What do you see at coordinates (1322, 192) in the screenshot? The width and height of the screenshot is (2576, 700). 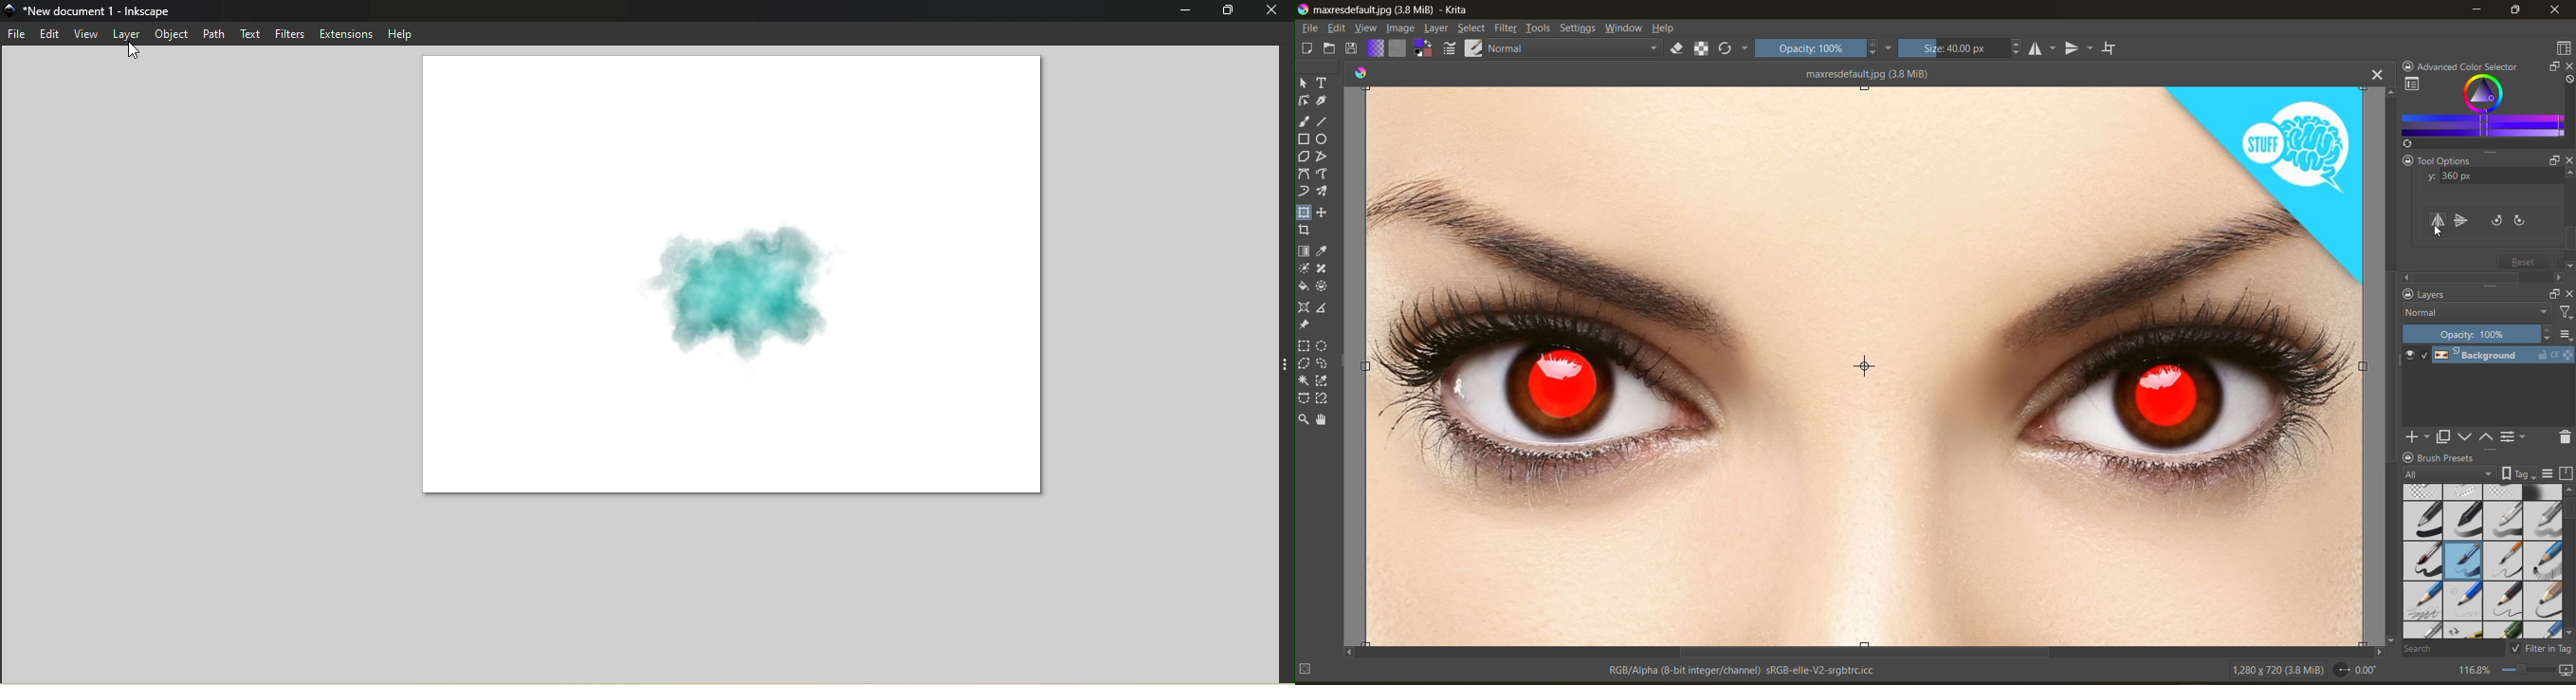 I see `tool` at bounding box center [1322, 192].